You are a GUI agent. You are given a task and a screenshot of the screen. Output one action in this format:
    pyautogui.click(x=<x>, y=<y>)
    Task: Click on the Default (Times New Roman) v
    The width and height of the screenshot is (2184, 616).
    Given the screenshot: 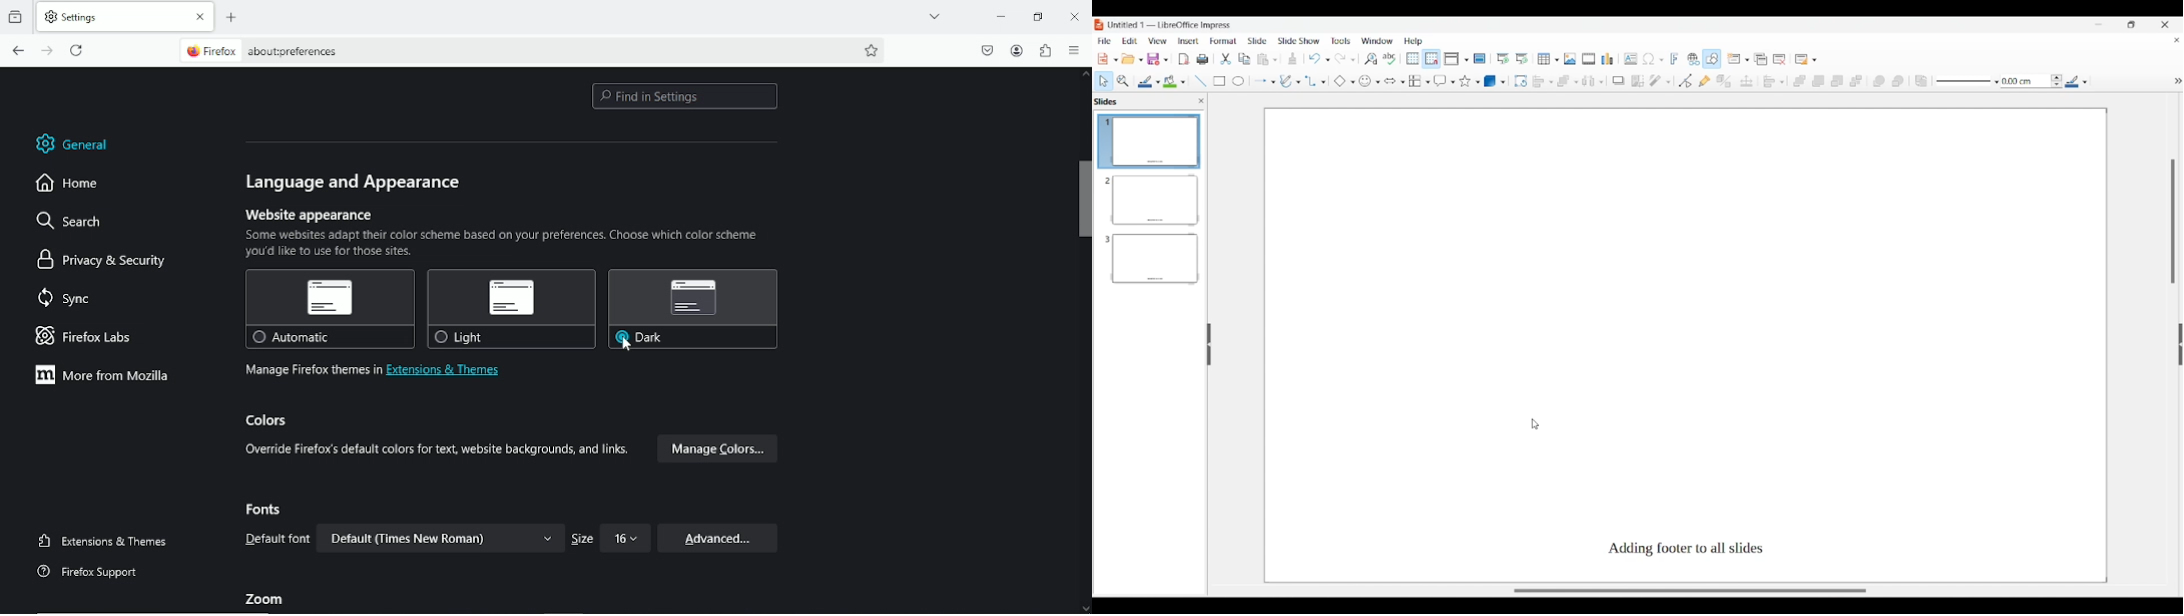 What is the action you would take?
    pyautogui.click(x=439, y=537)
    